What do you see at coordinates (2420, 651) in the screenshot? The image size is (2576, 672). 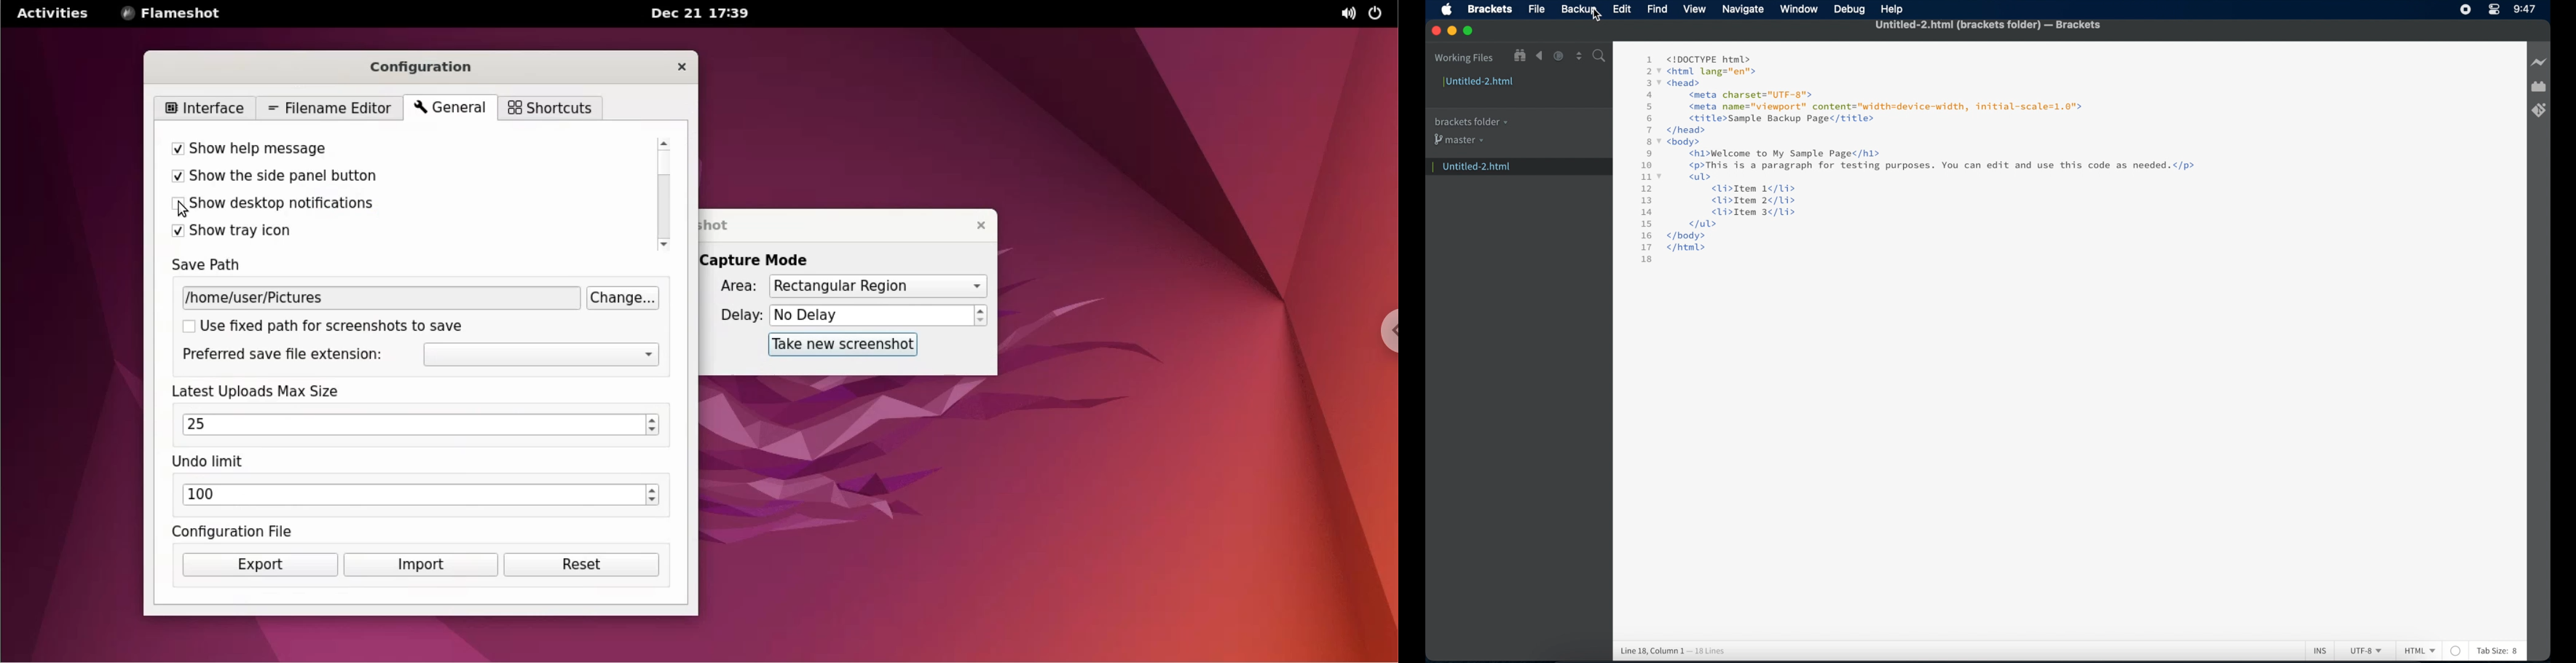 I see `html` at bounding box center [2420, 651].